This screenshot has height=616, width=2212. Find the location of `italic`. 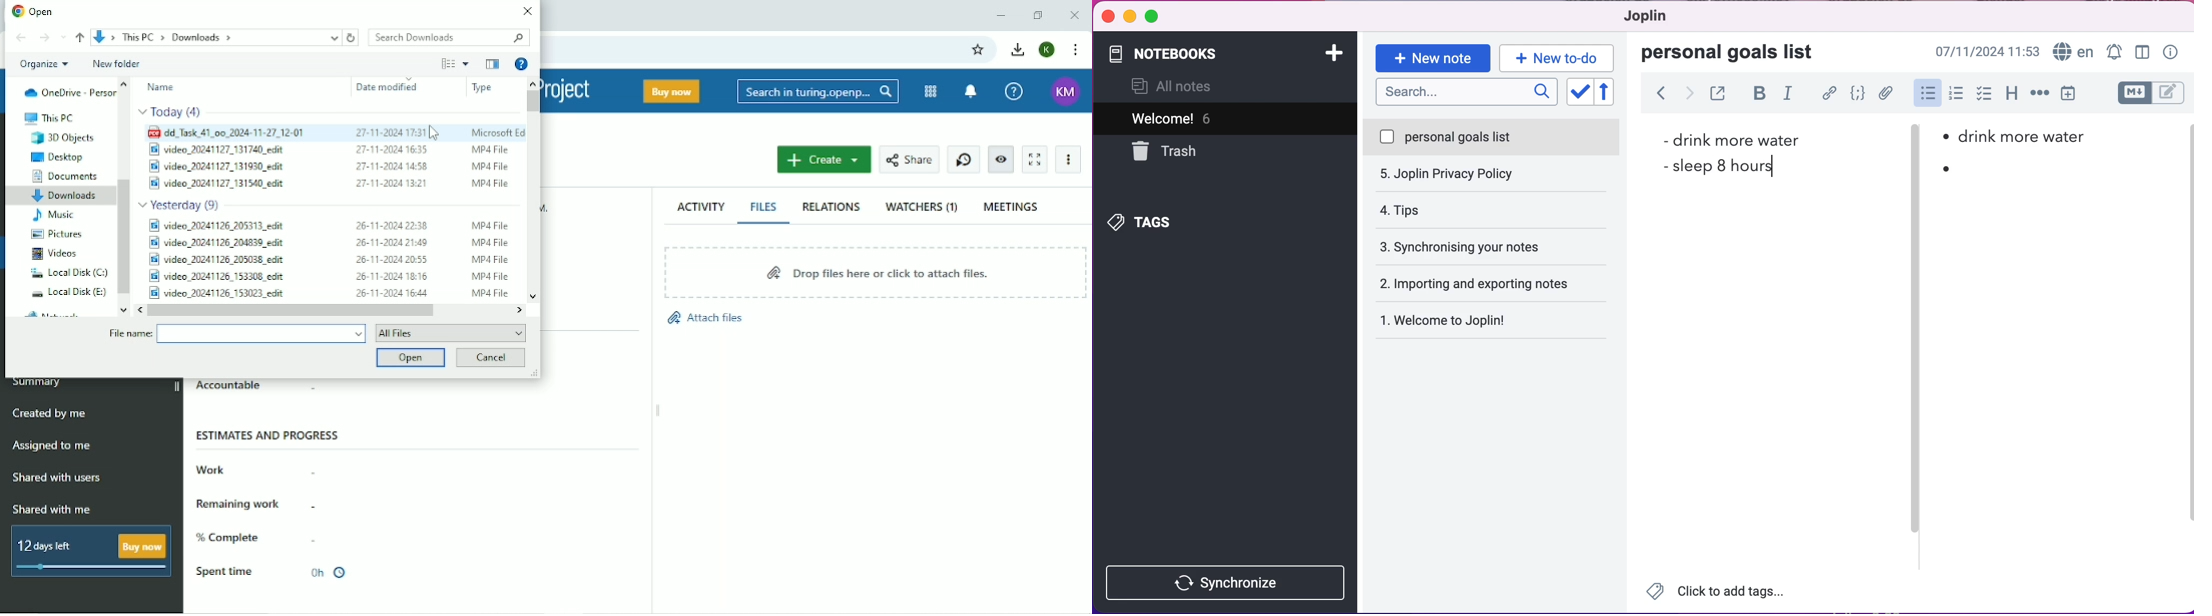

italic is located at coordinates (1791, 96).